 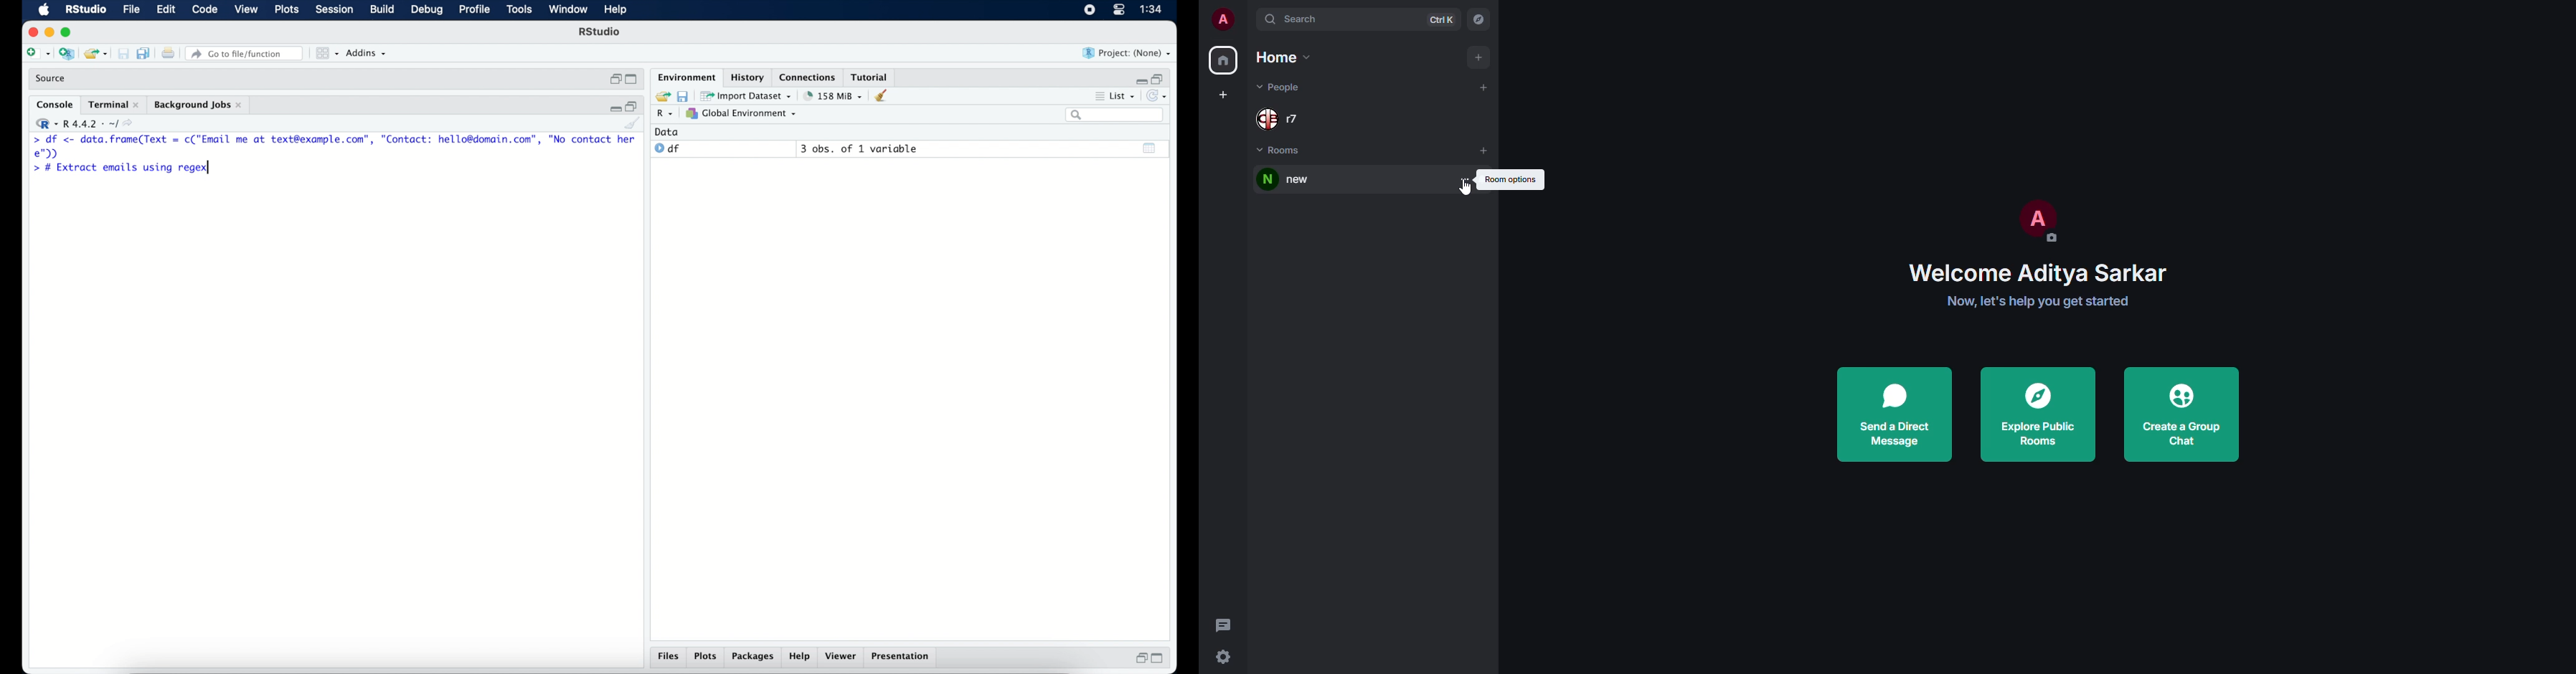 What do you see at coordinates (601, 33) in the screenshot?
I see `R Studio` at bounding box center [601, 33].